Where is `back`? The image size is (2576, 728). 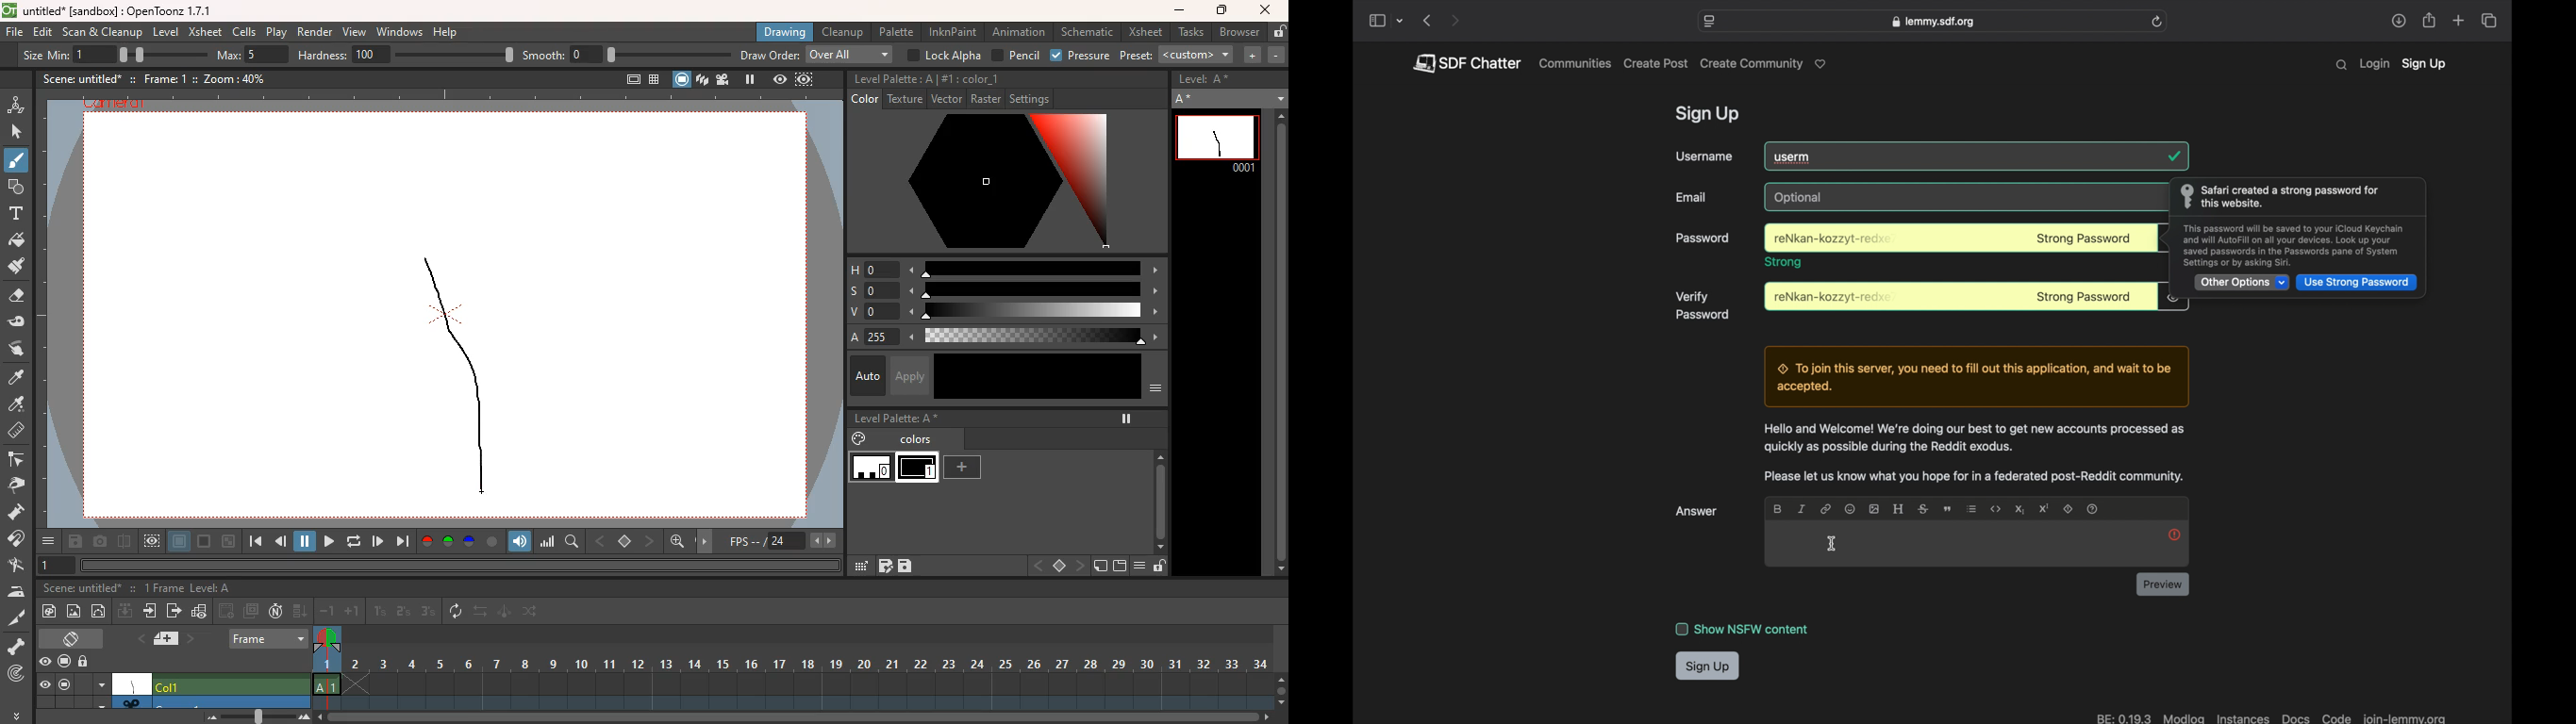
back is located at coordinates (1037, 566).